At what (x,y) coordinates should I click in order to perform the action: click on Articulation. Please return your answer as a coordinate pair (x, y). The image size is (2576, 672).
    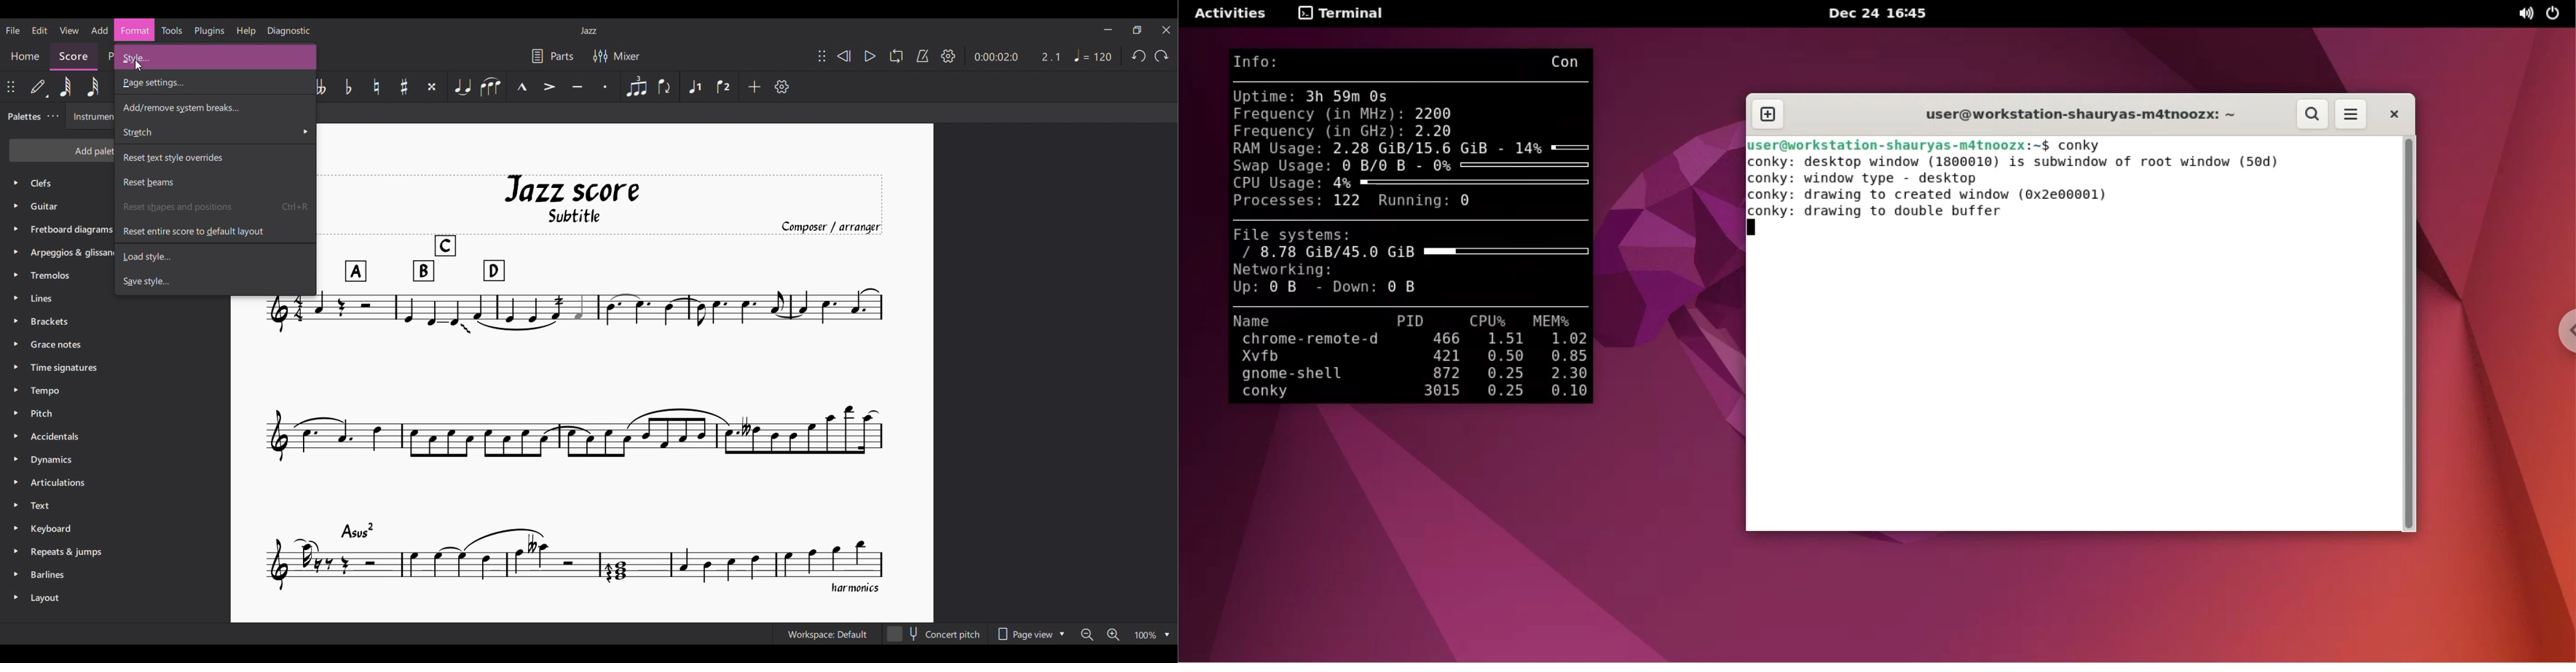
    Looking at the image, I should click on (58, 484).